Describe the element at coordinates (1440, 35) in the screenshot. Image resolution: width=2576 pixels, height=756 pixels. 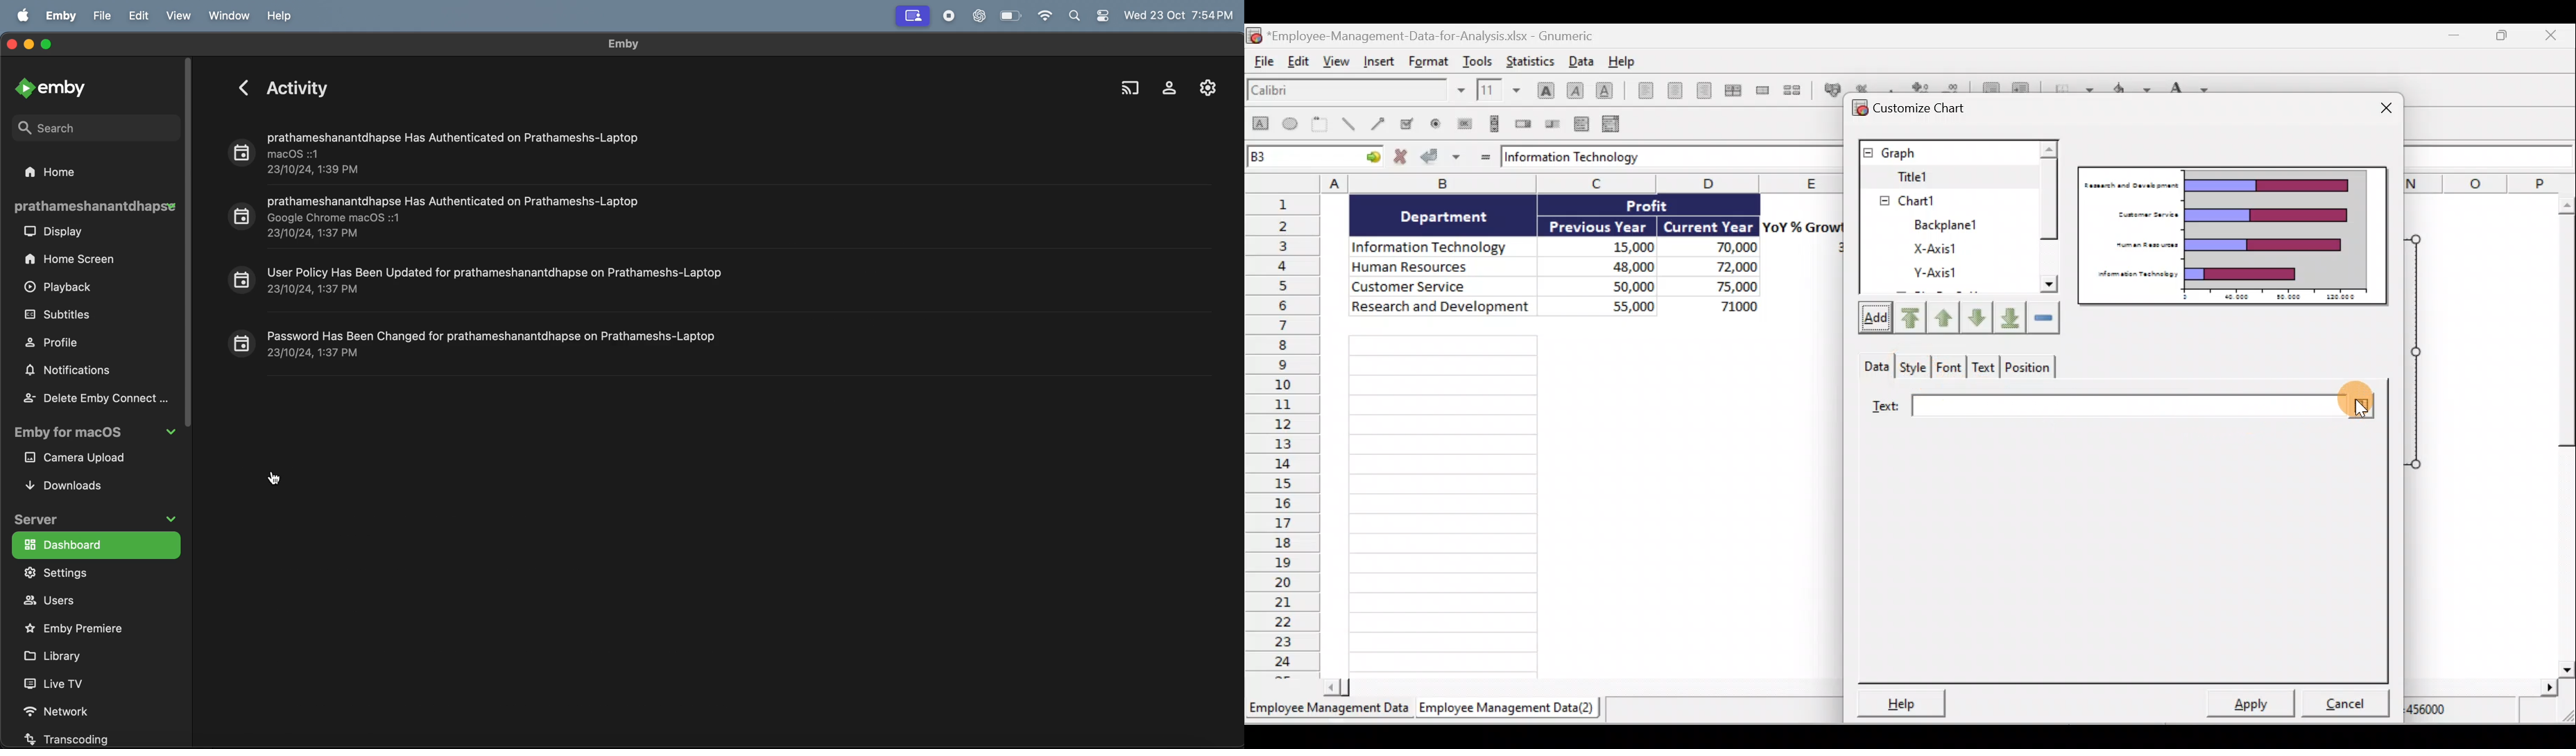
I see `*Employee-Management-Data-for-Analysis.xlsx - Gnumeric` at that location.